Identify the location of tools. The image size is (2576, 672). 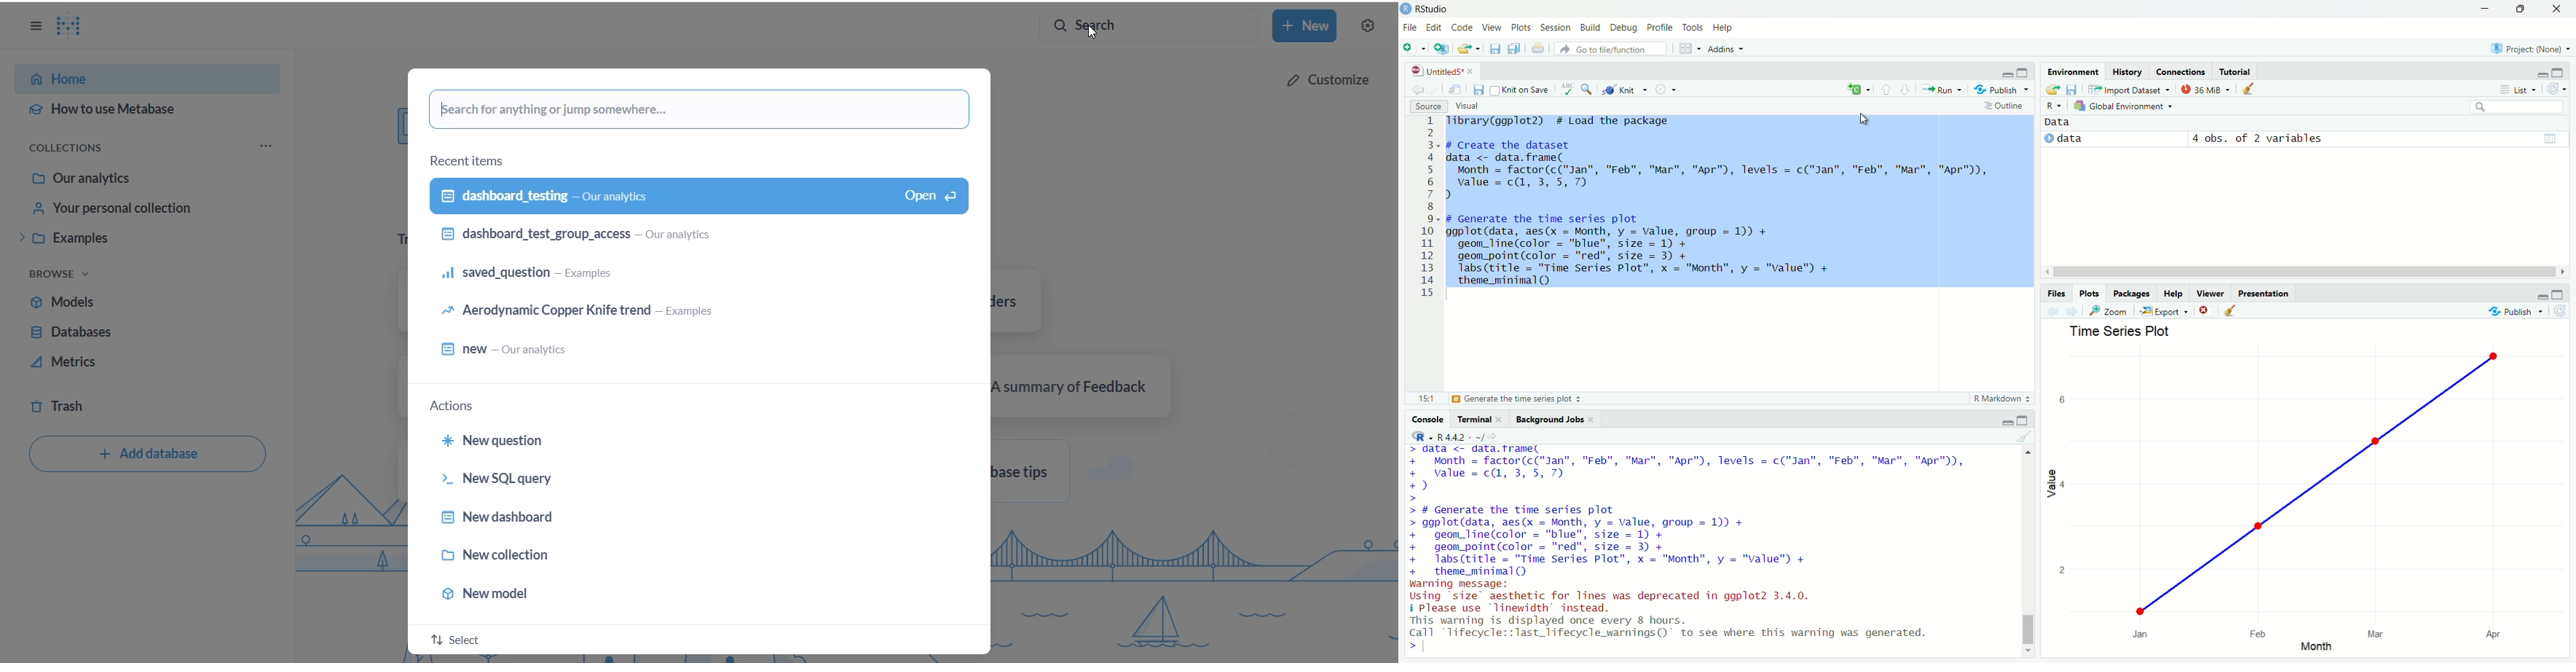
(1694, 28).